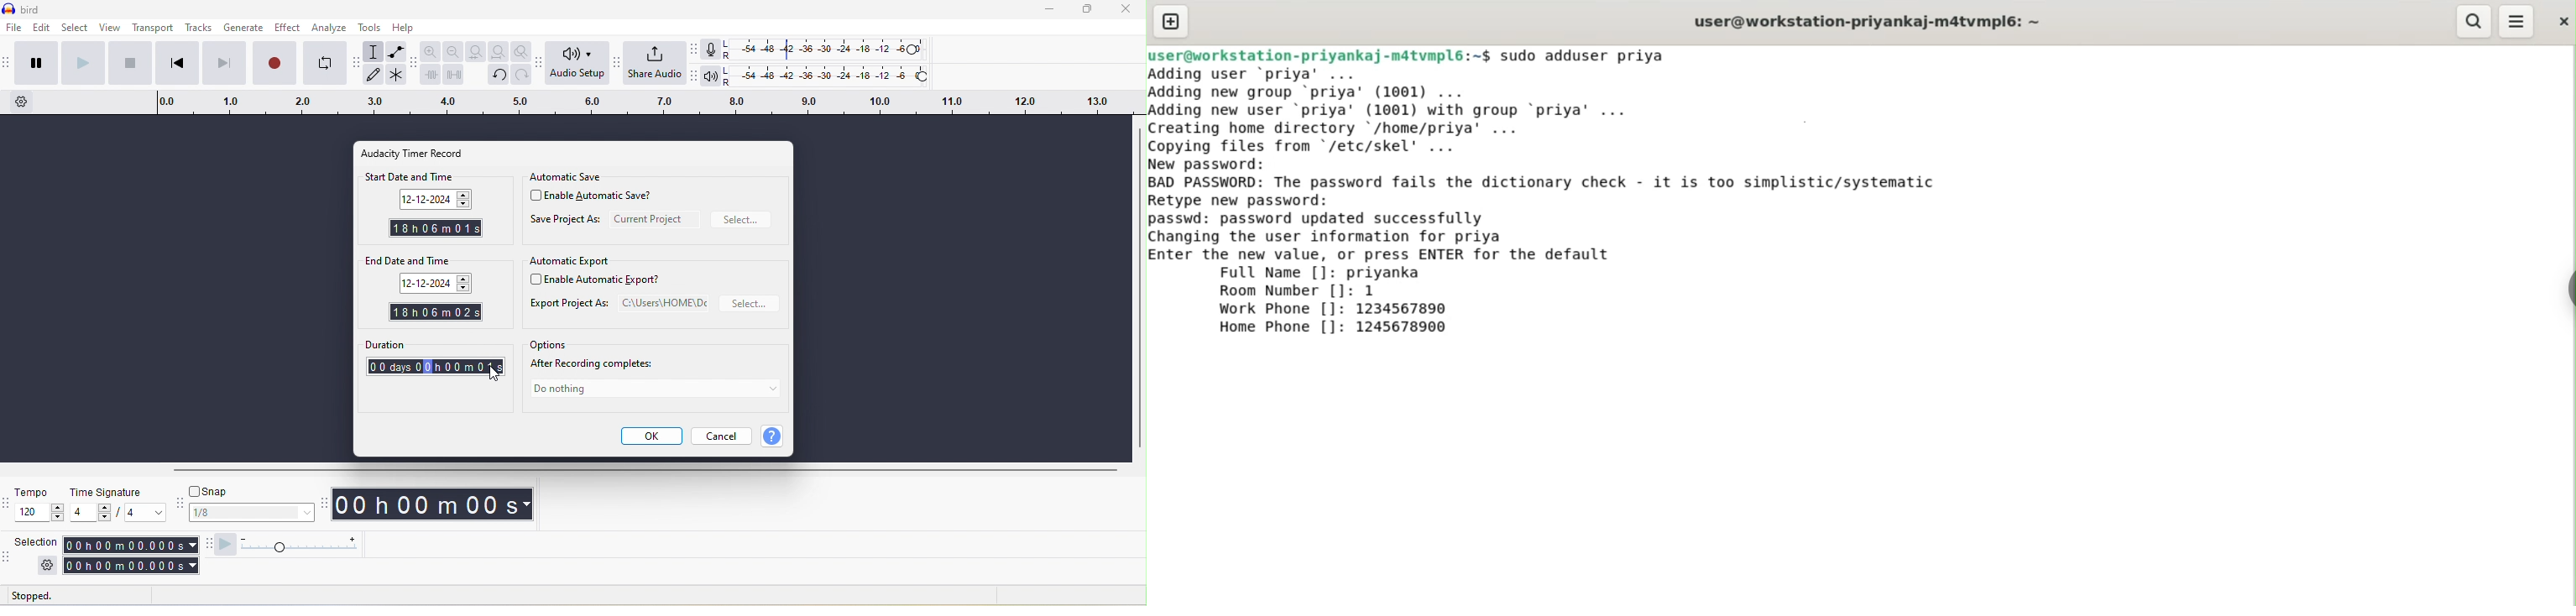  What do you see at coordinates (8, 62) in the screenshot?
I see `audacity transport toolbar` at bounding box center [8, 62].